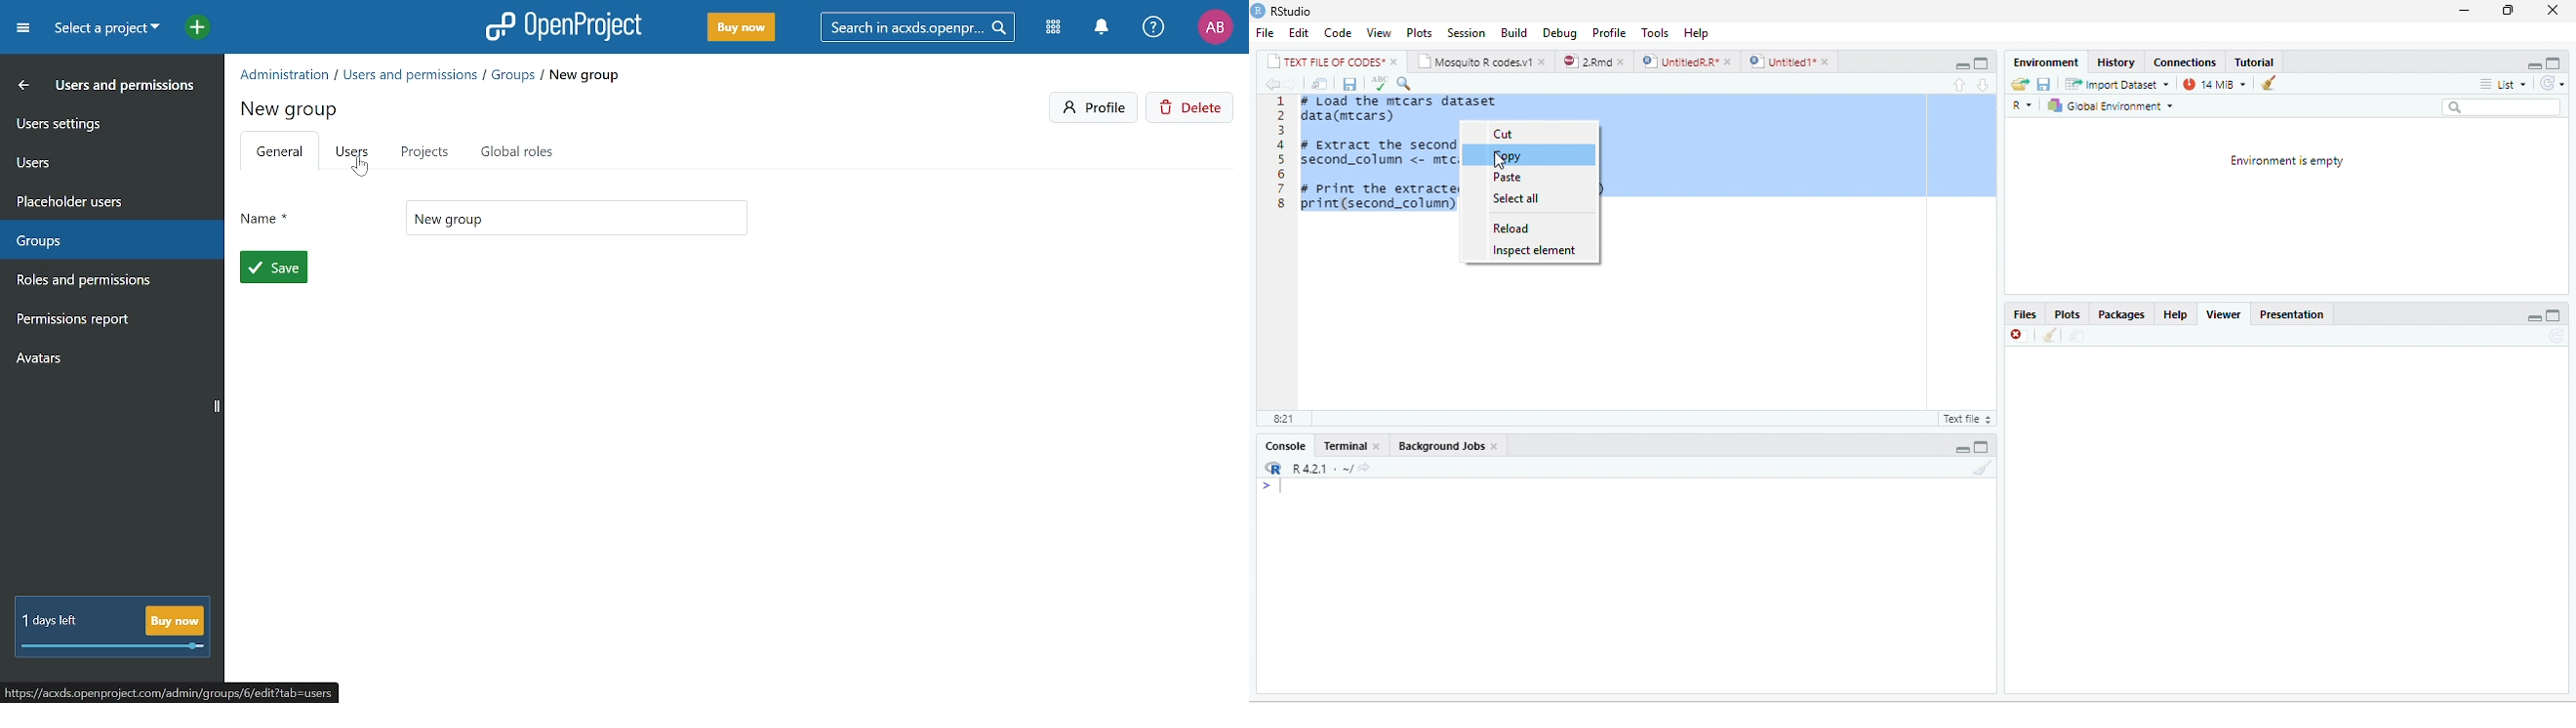 The image size is (2576, 728). I want to click on Profile, so click(1610, 31).